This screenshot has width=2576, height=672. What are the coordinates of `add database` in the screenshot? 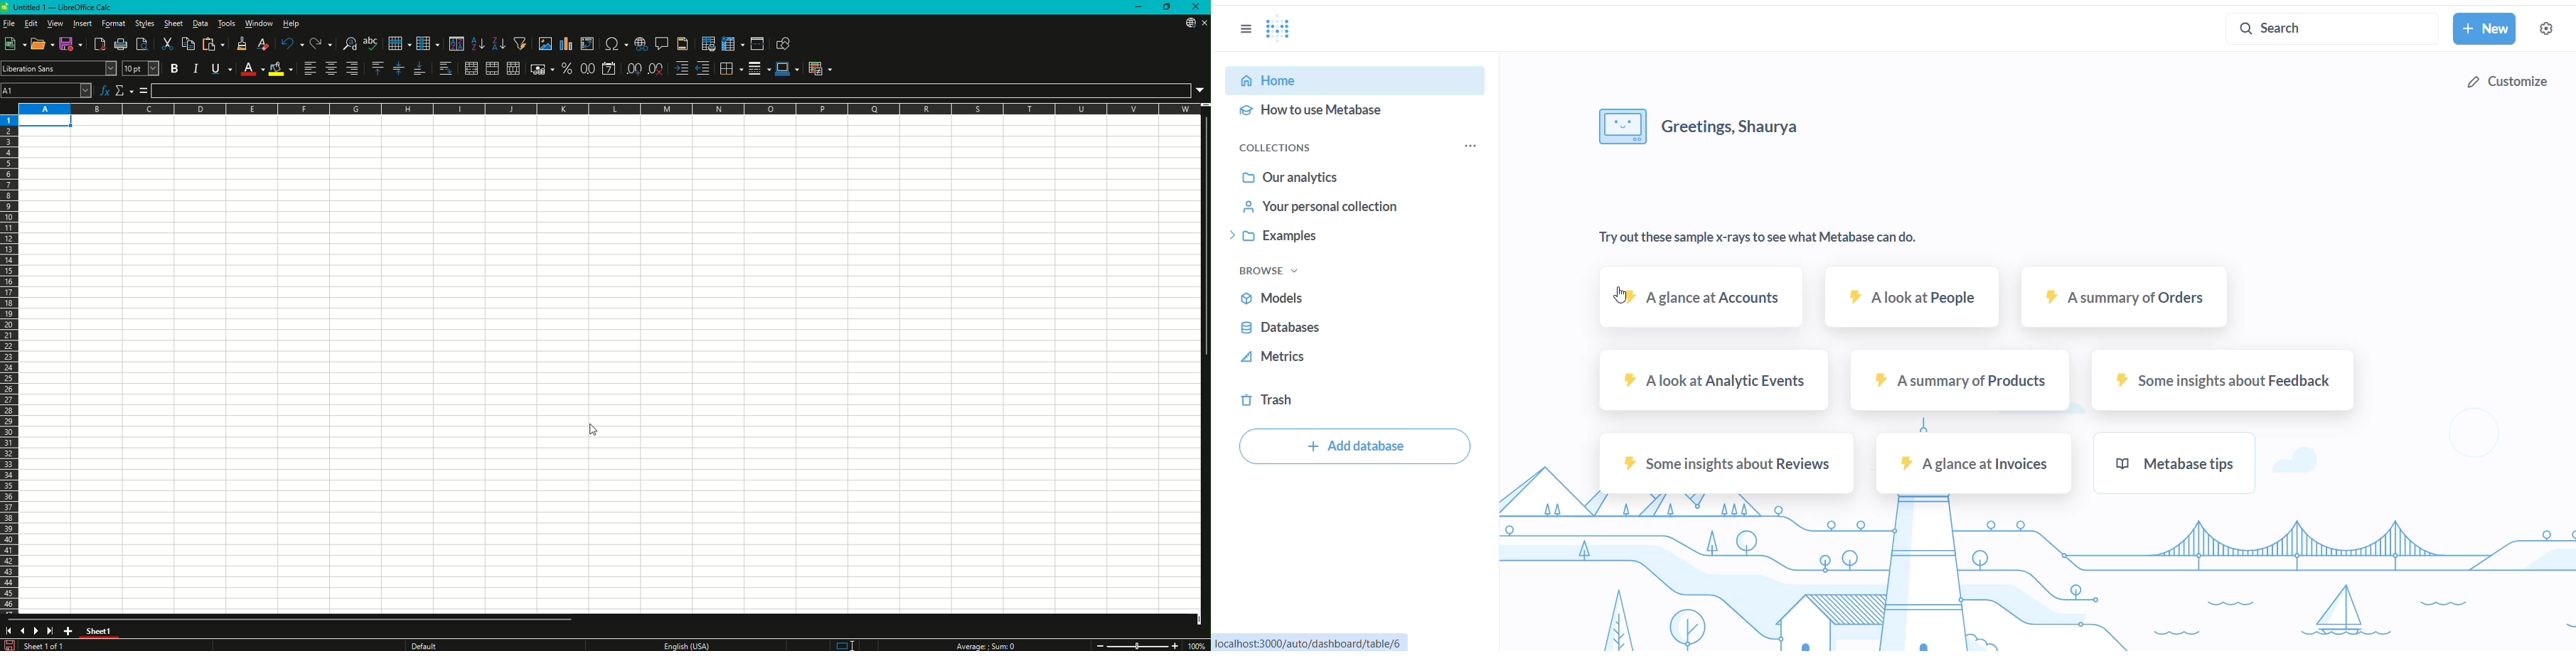 It's located at (1352, 448).